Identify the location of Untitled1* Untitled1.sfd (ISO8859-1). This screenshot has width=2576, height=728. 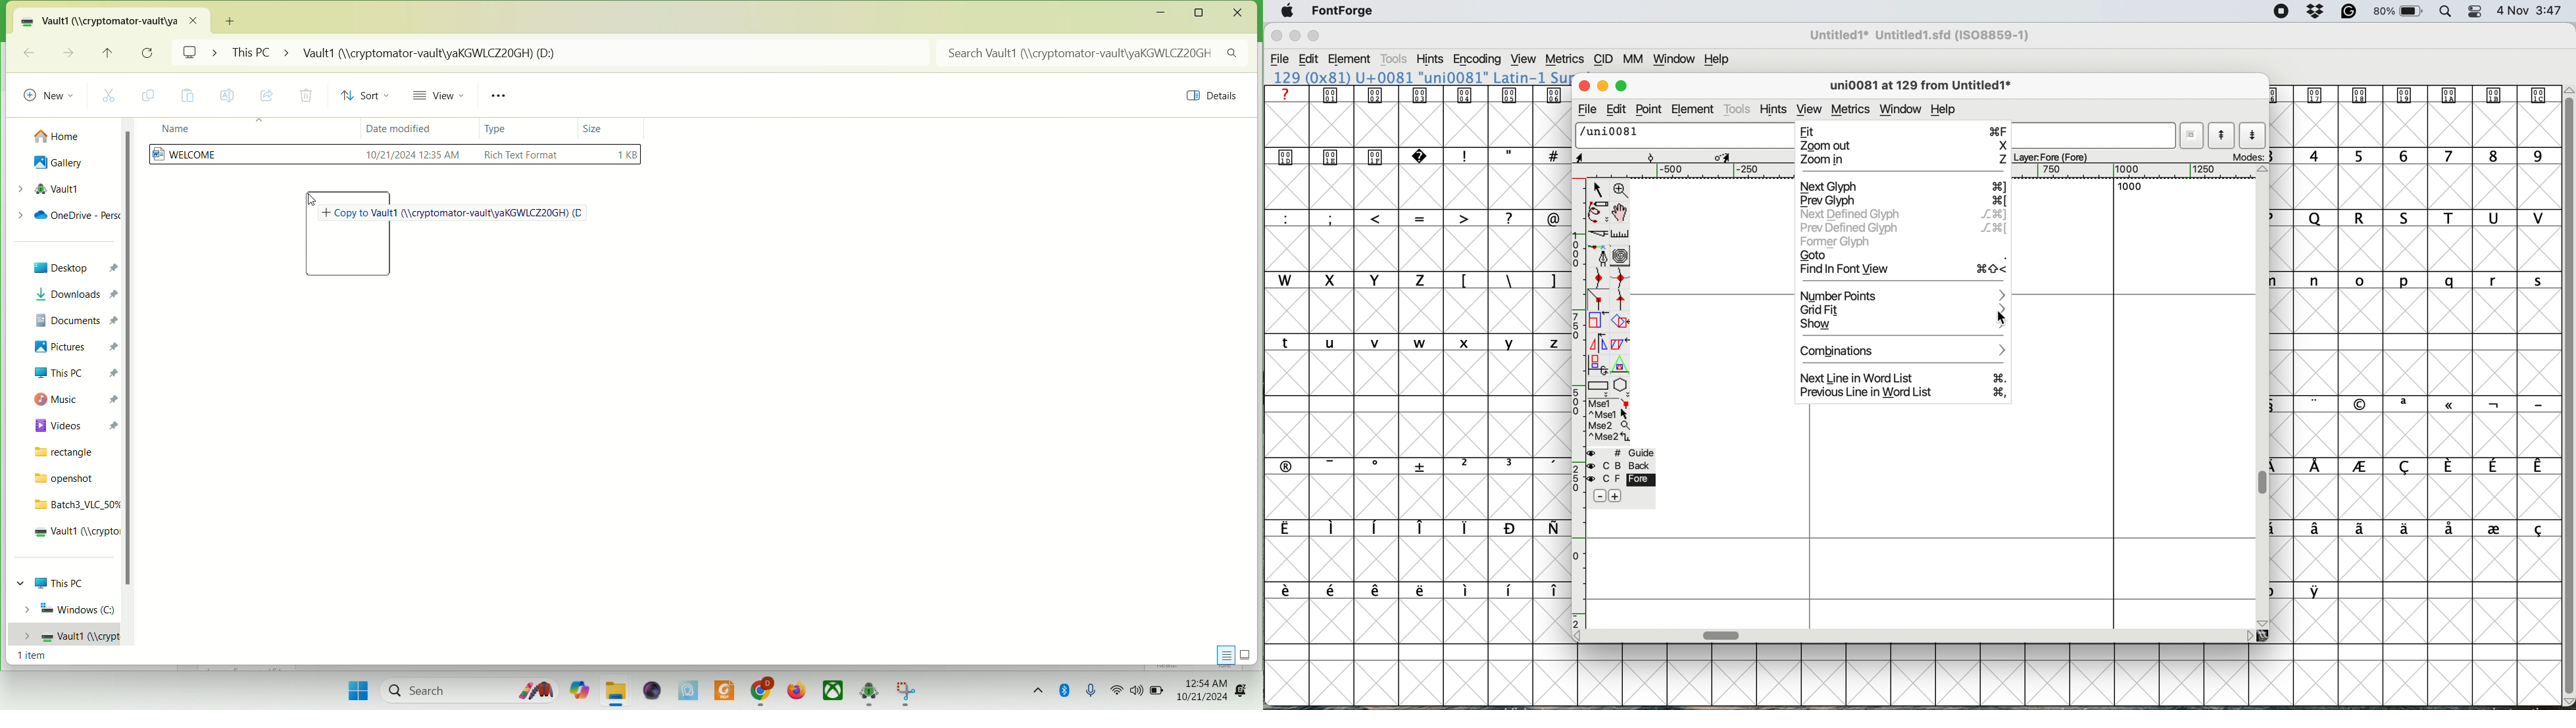
(1920, 35).